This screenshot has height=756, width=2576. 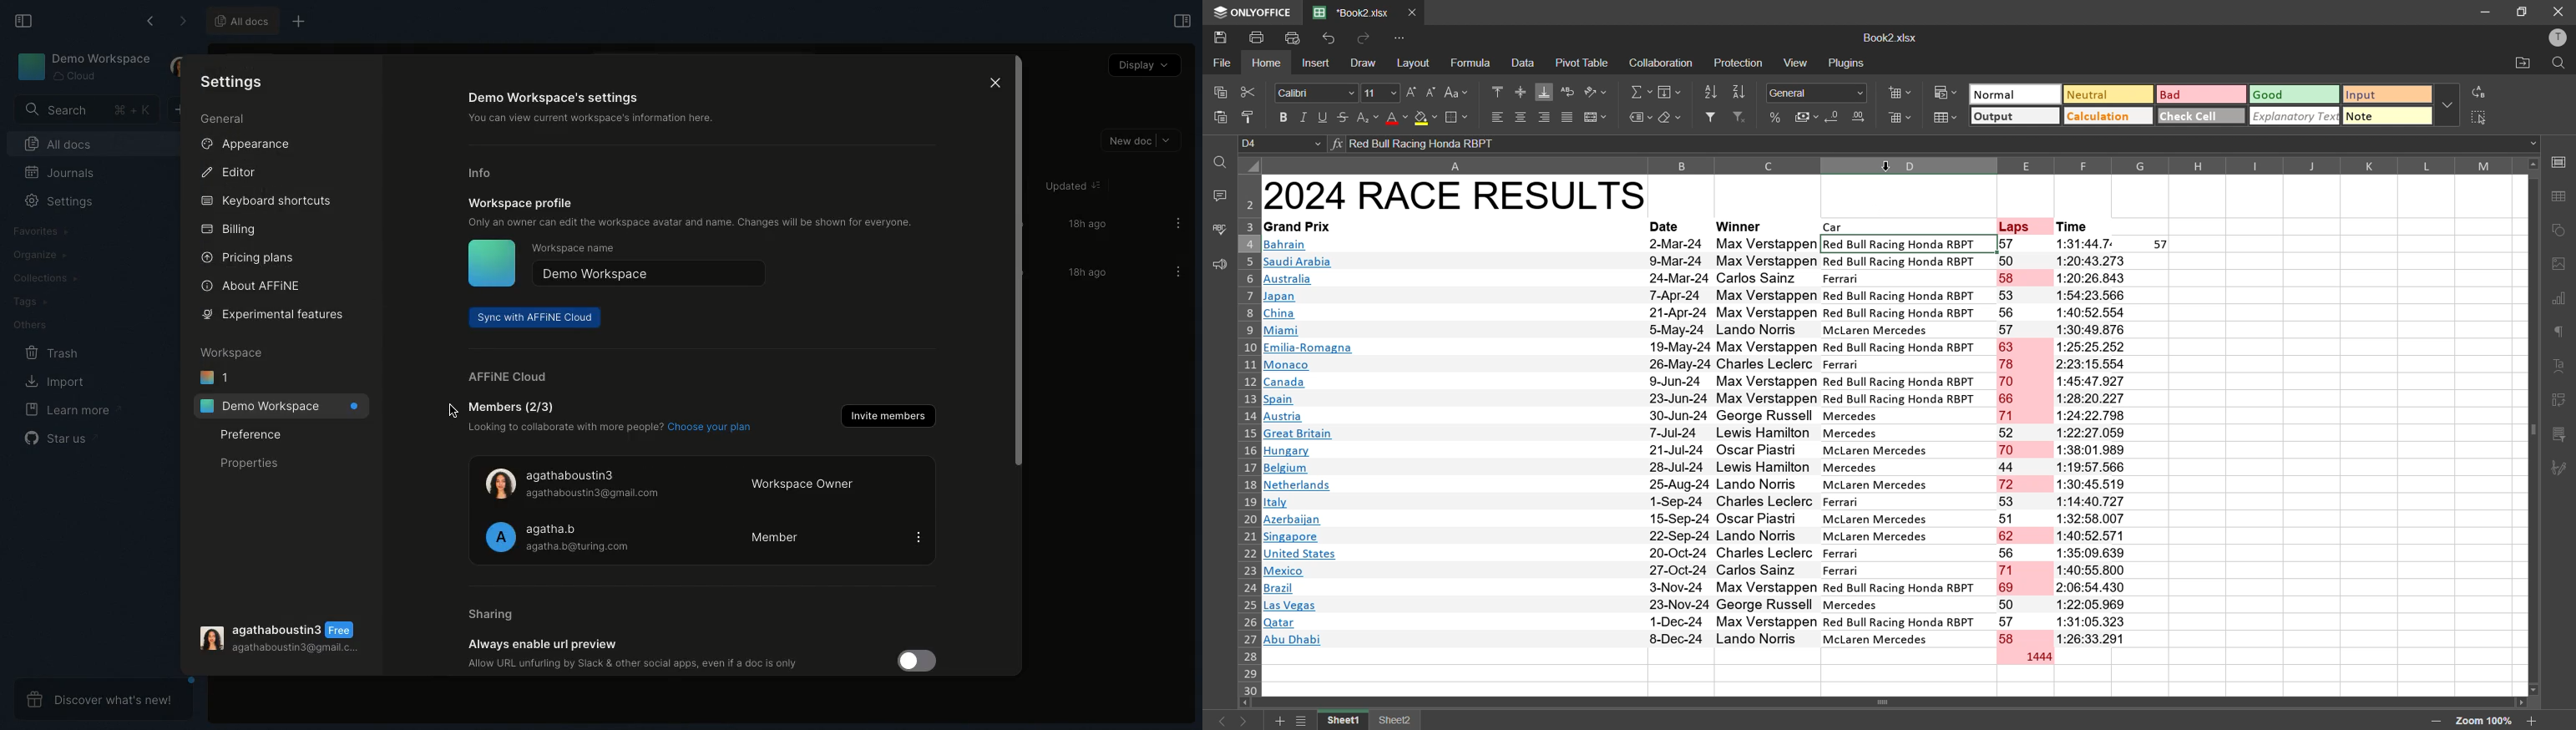 I want to click on bold, so click(x=1285, y=117).